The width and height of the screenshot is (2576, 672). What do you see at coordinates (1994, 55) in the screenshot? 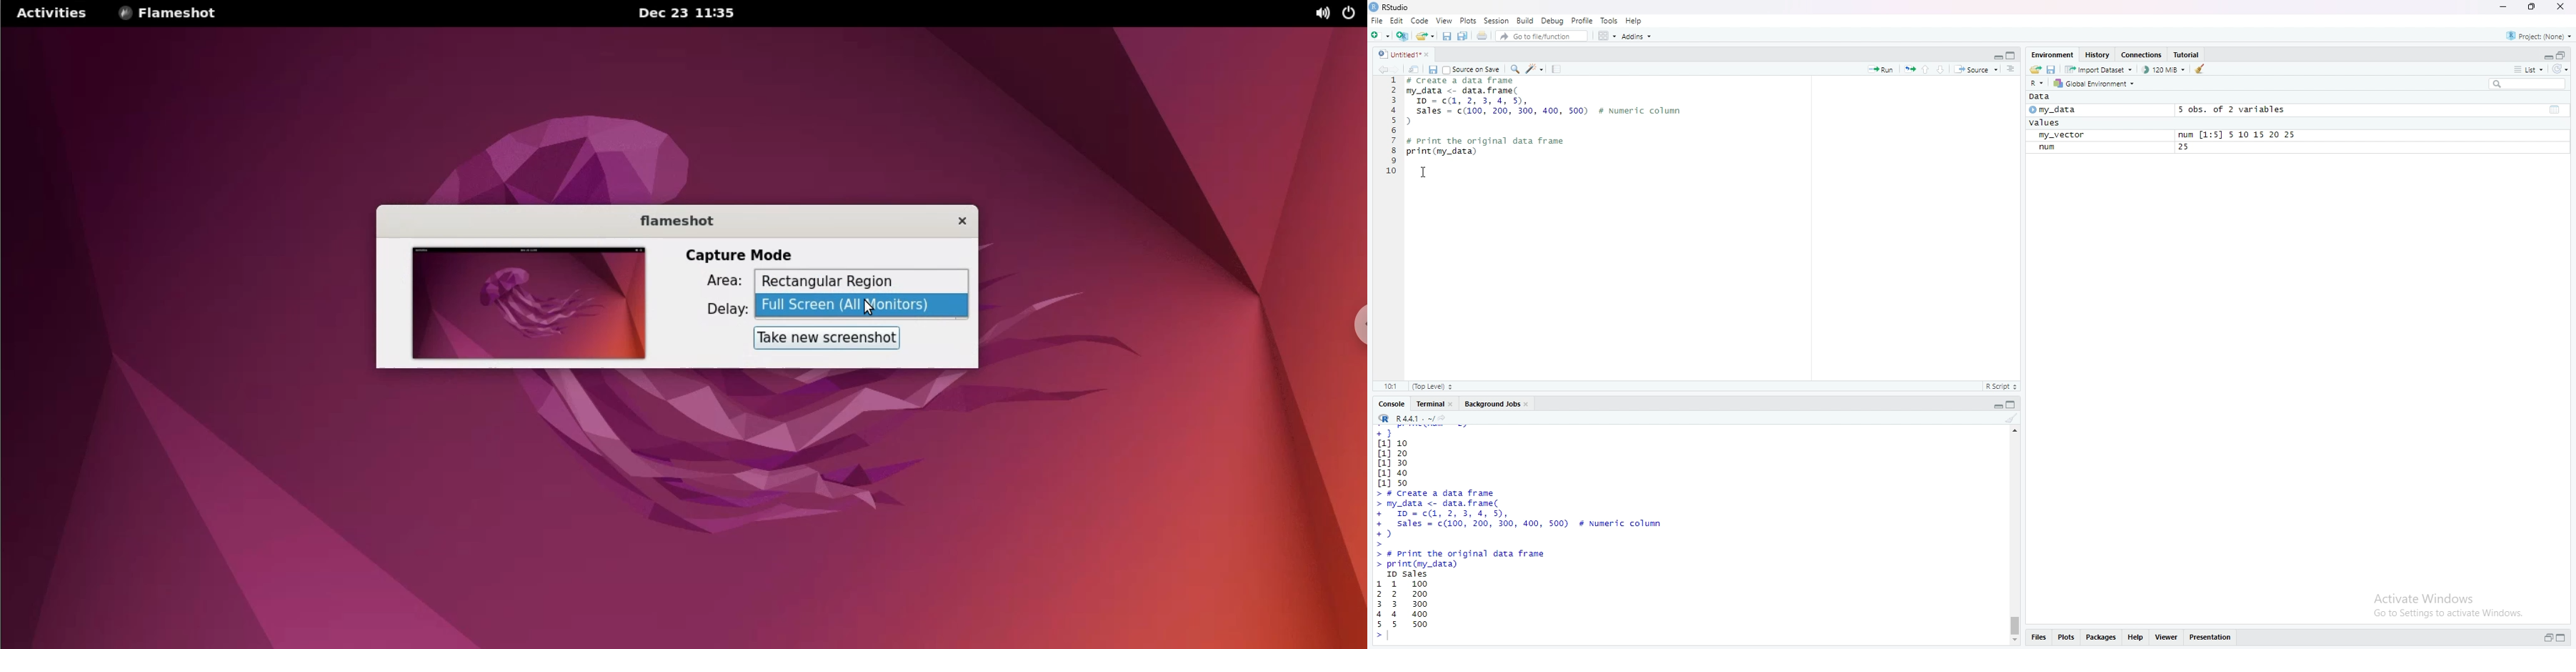
I see `minimize` at bounding box center [1994, 55].